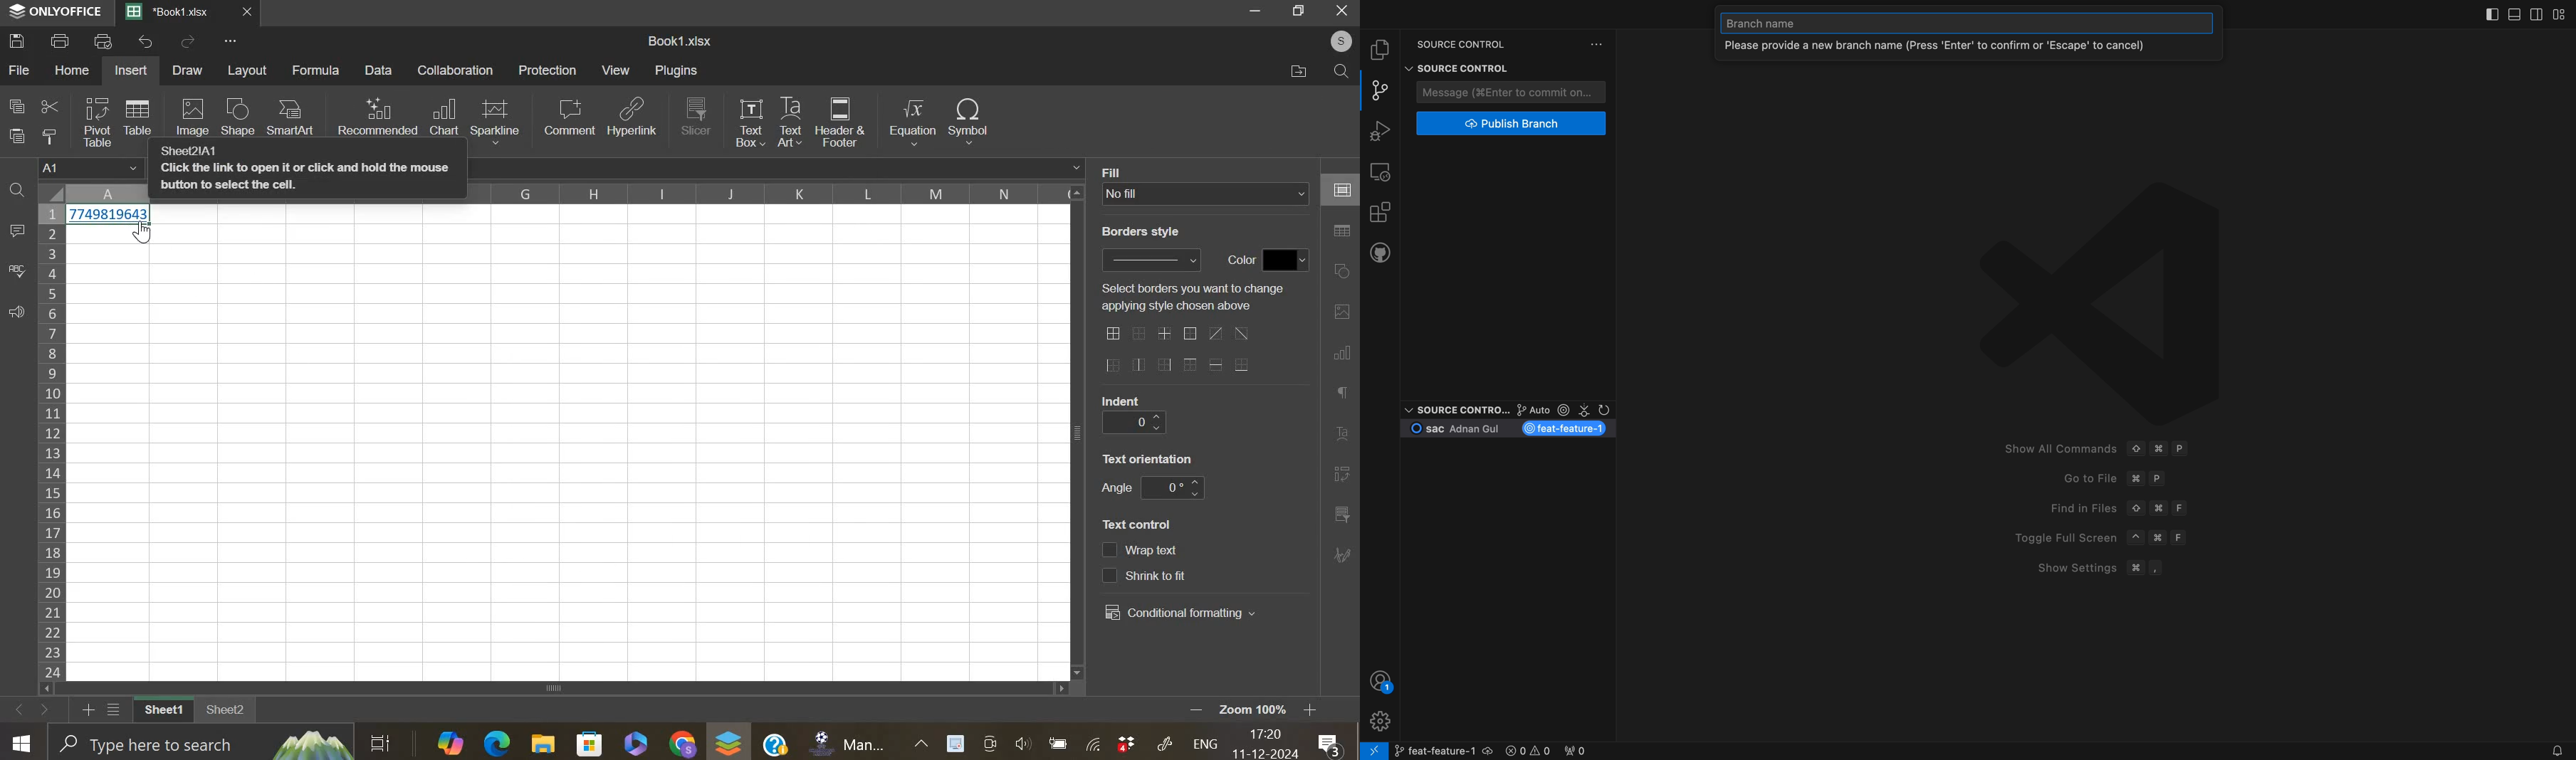 The width and height of the screenshot is (2576, 784). What do you see at coordinates (289, 116) in the screenshot?
I see `smartart` at bounding box center [289, 116].